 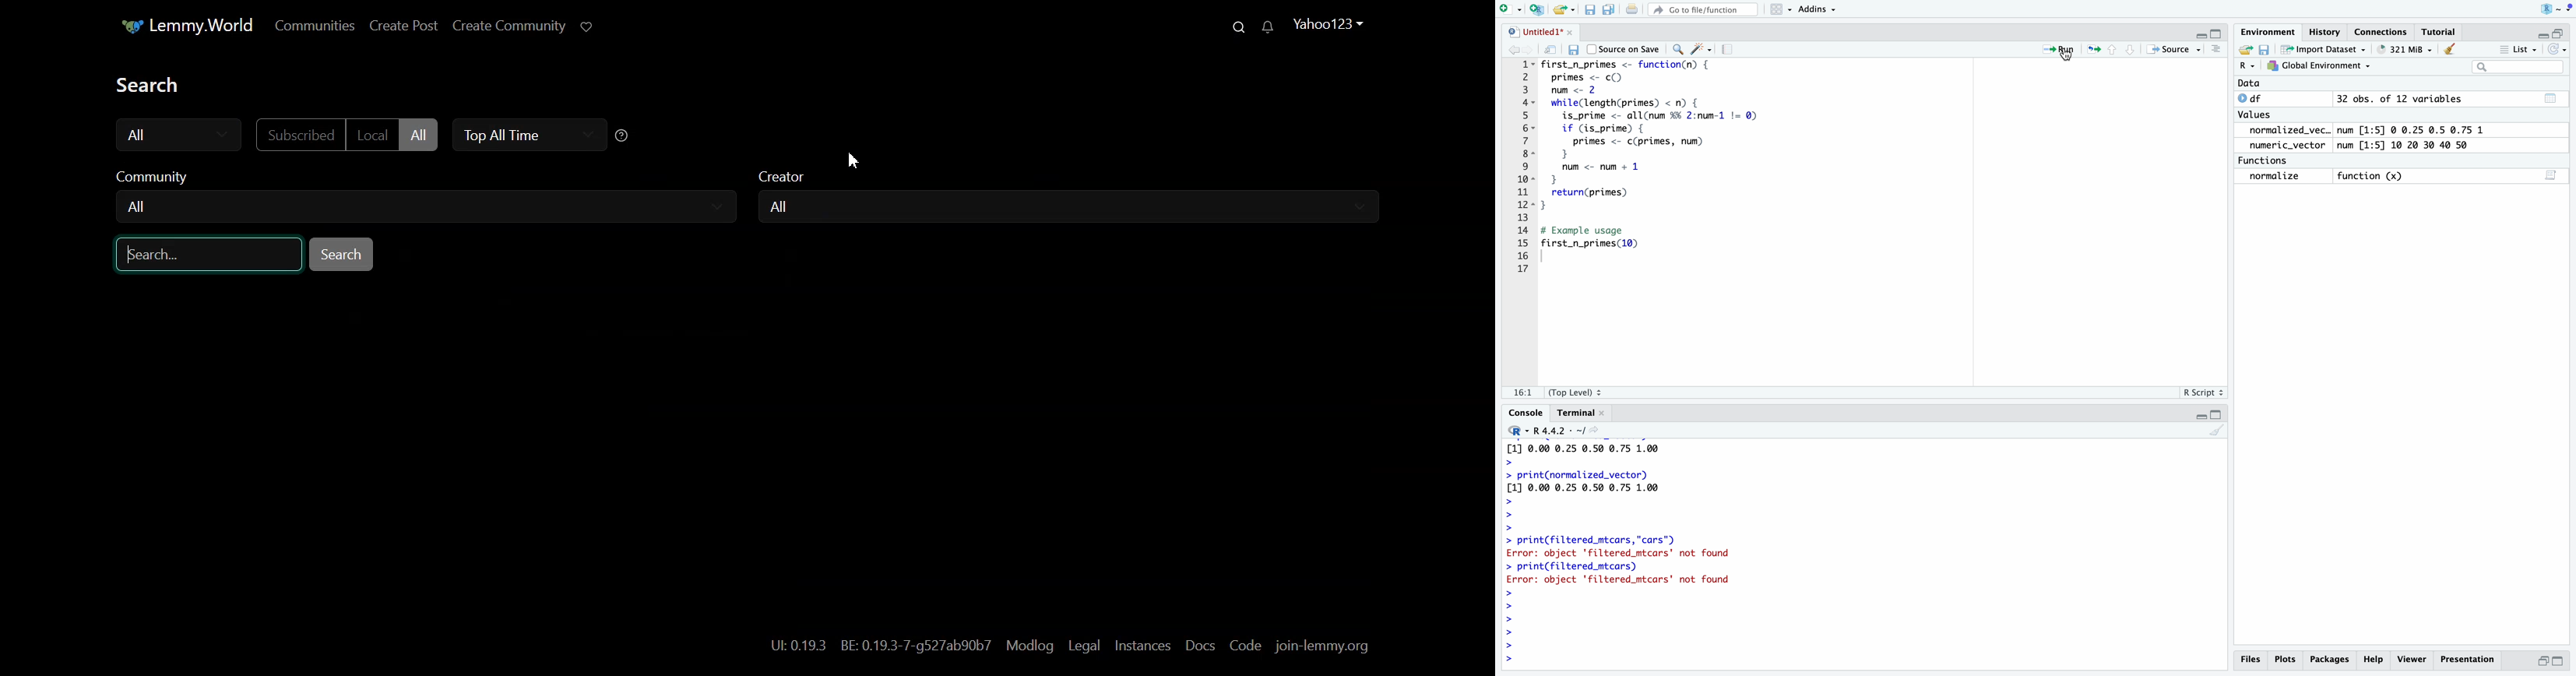 What do you see at coordinates (1623, 47) in the screenshot?
I see `Source on Save` at bounding box center [1623, 47].